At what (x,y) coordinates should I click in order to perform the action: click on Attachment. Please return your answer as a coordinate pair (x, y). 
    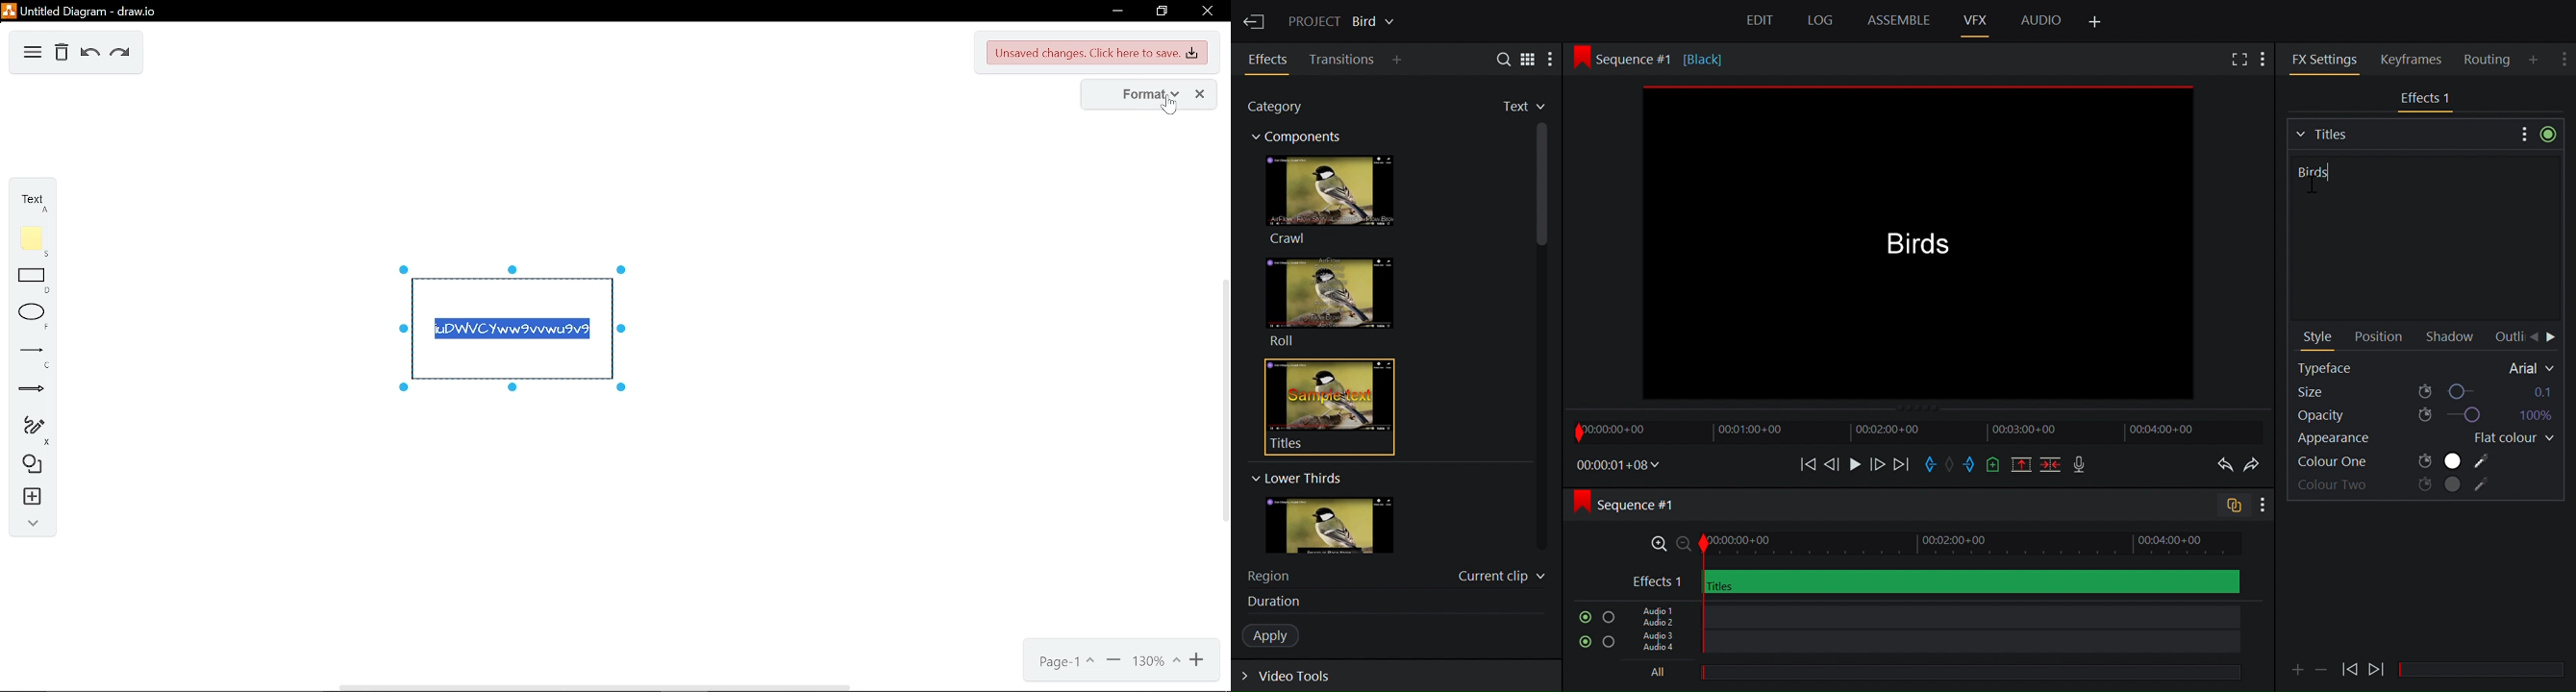
    Looking at the image, I should click on (2297, 670).